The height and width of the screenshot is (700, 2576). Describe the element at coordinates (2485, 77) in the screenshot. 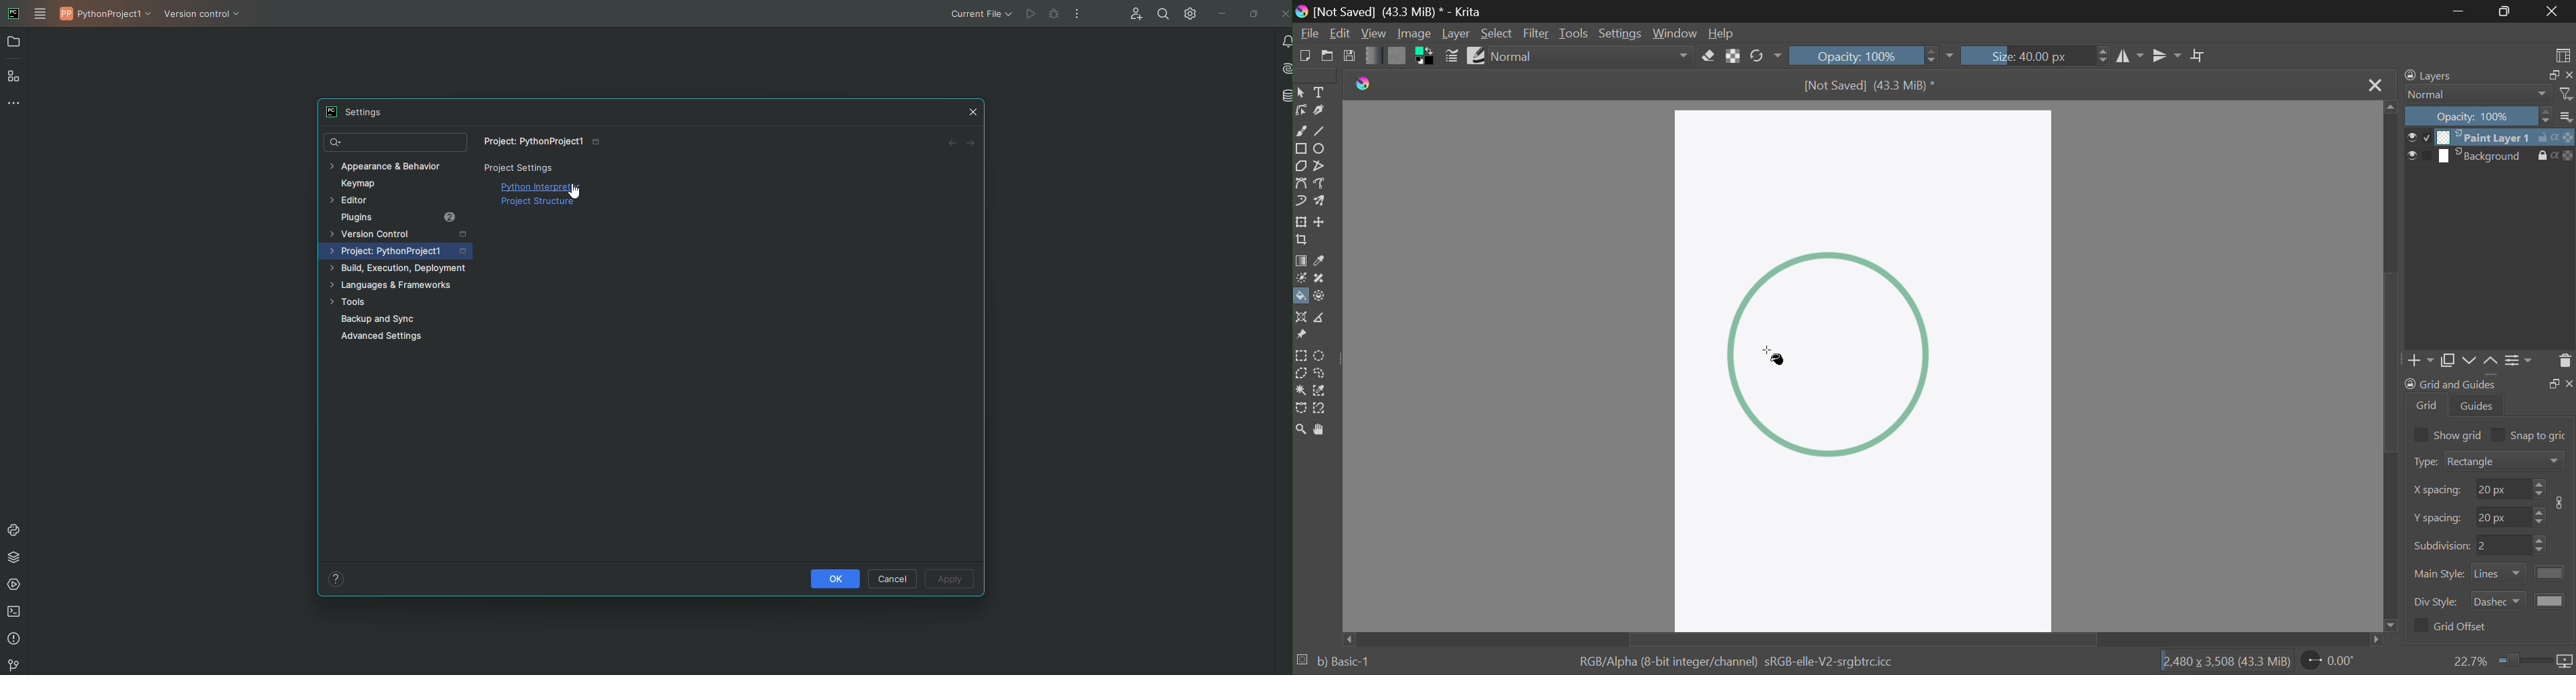

I see `Layers Docker Tab` at that location.